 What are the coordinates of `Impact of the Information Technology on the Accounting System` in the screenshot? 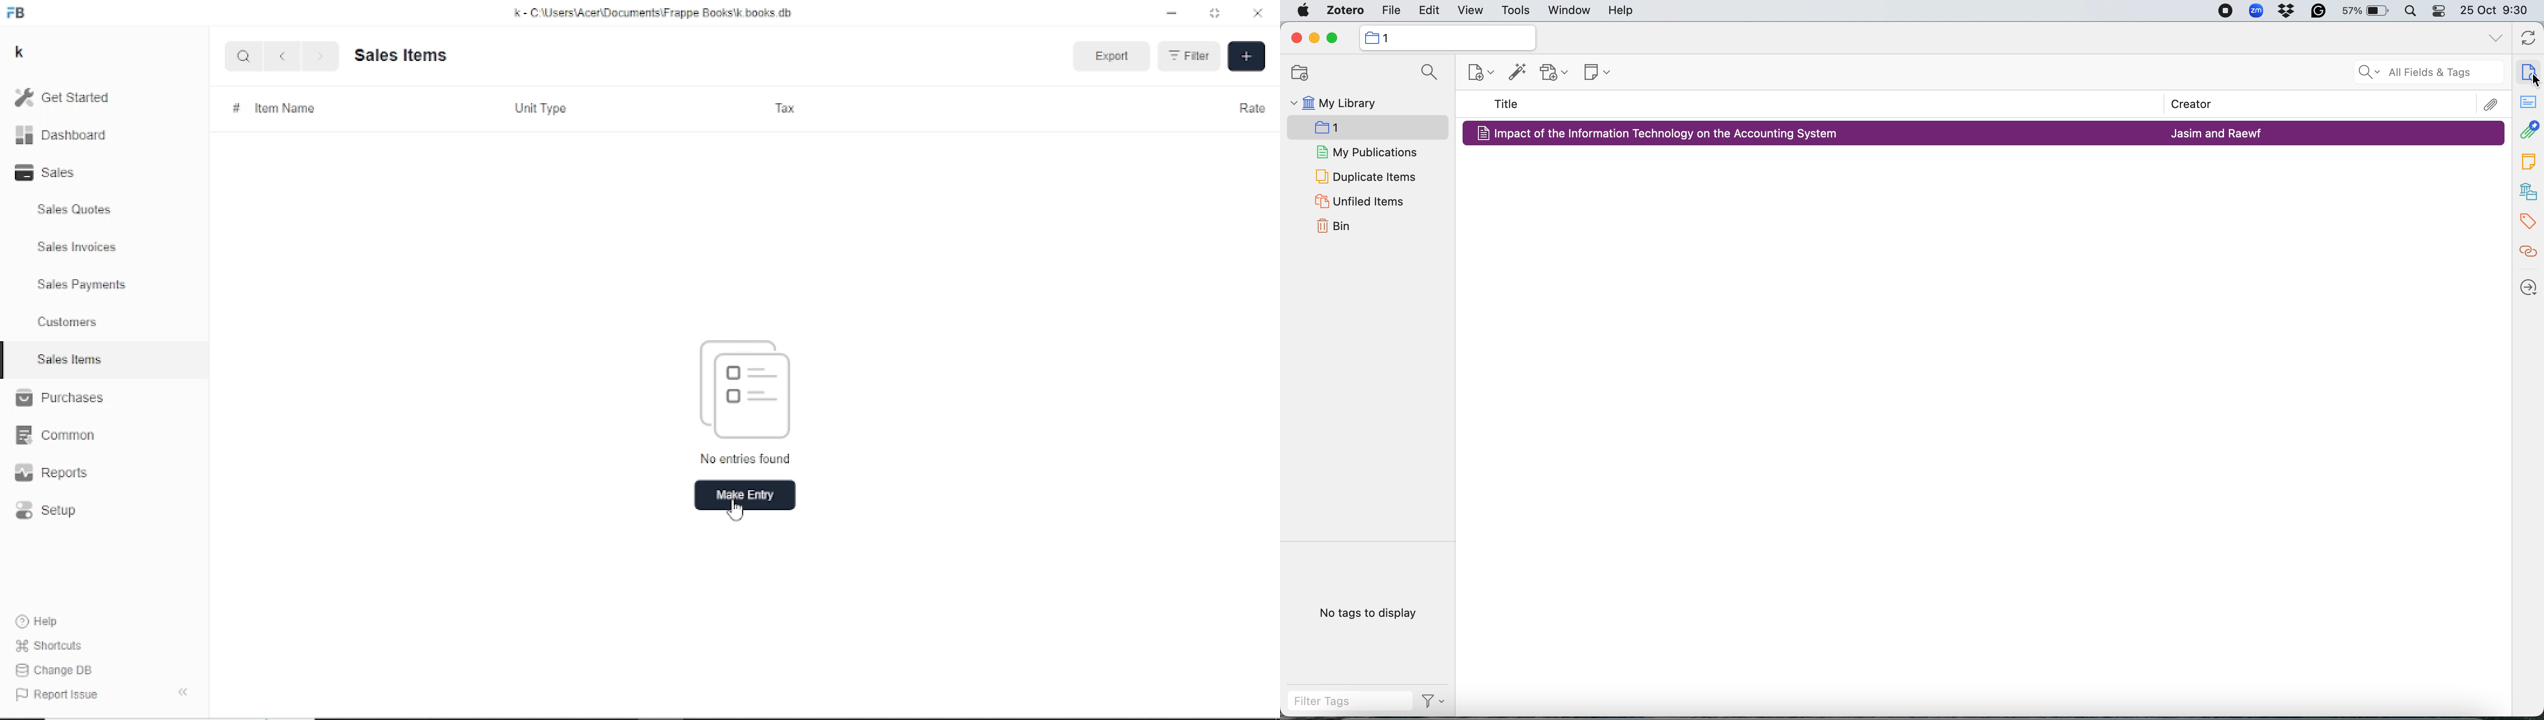 It's located at (1668, 133).